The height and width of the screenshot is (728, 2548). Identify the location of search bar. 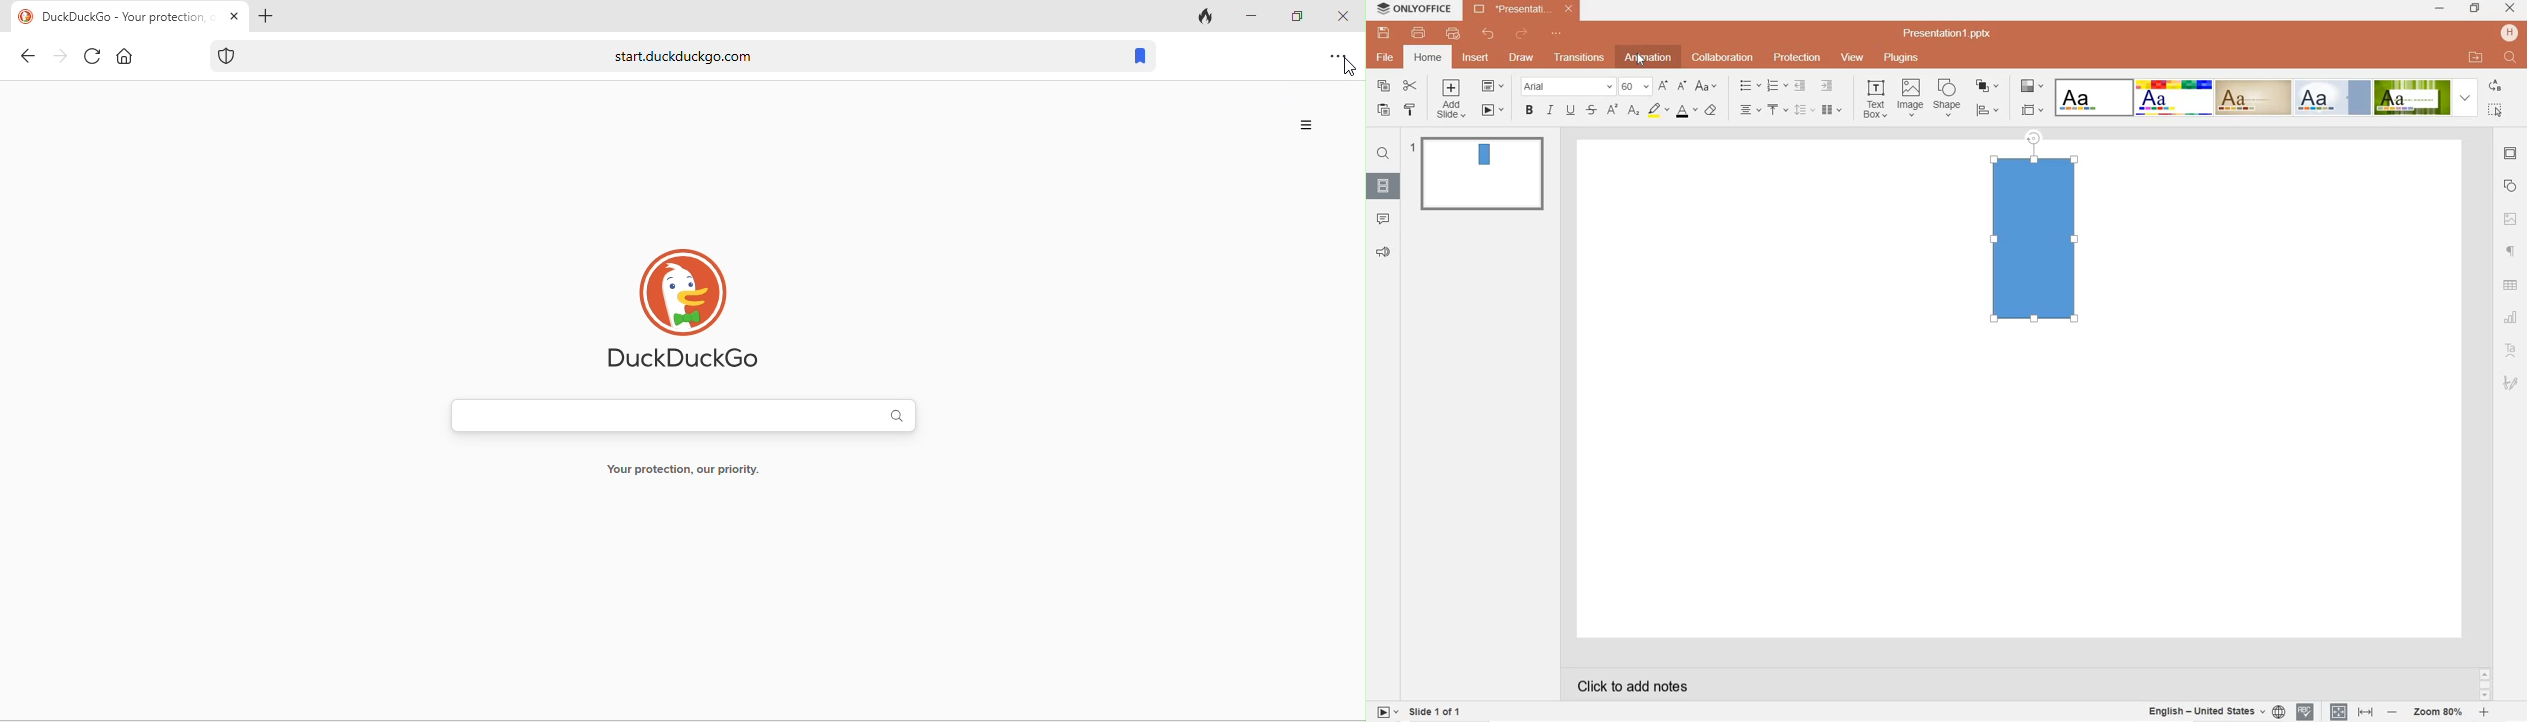
(685, 415).